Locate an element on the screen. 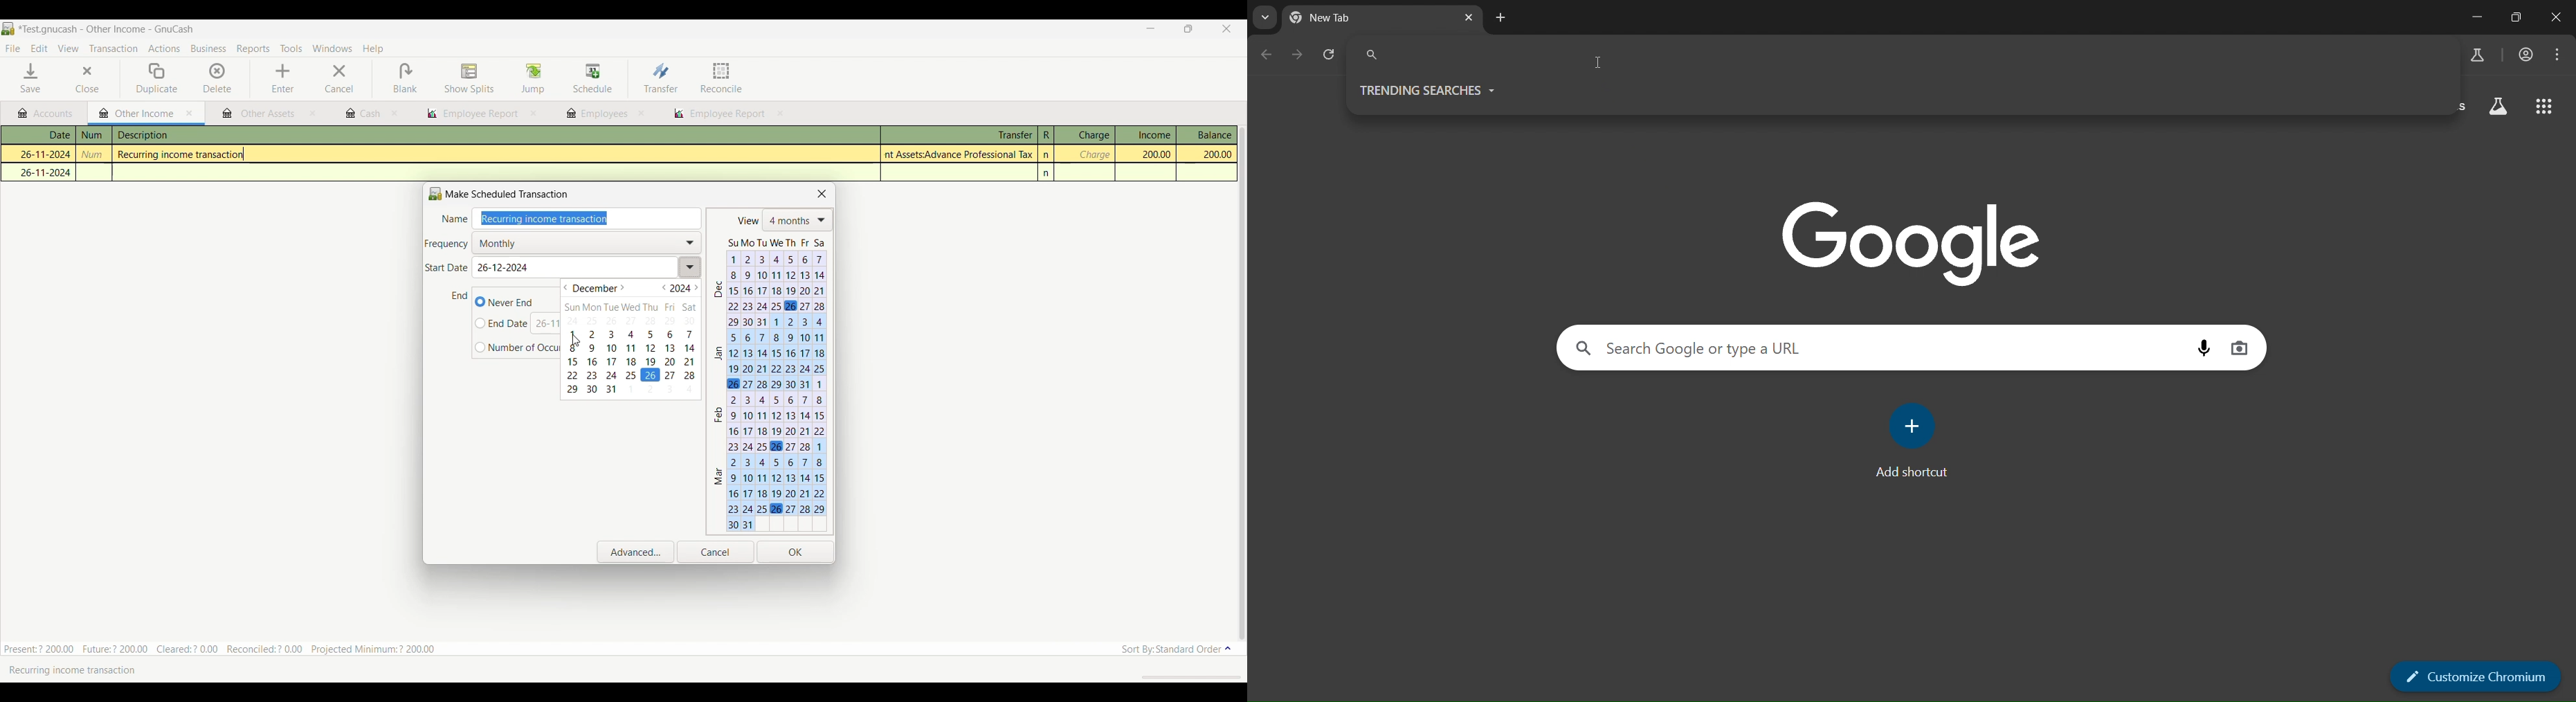 Image resolution: width=2576 pixels, height=728 pixels. Sort order options is located at coordinates (1177, 649).